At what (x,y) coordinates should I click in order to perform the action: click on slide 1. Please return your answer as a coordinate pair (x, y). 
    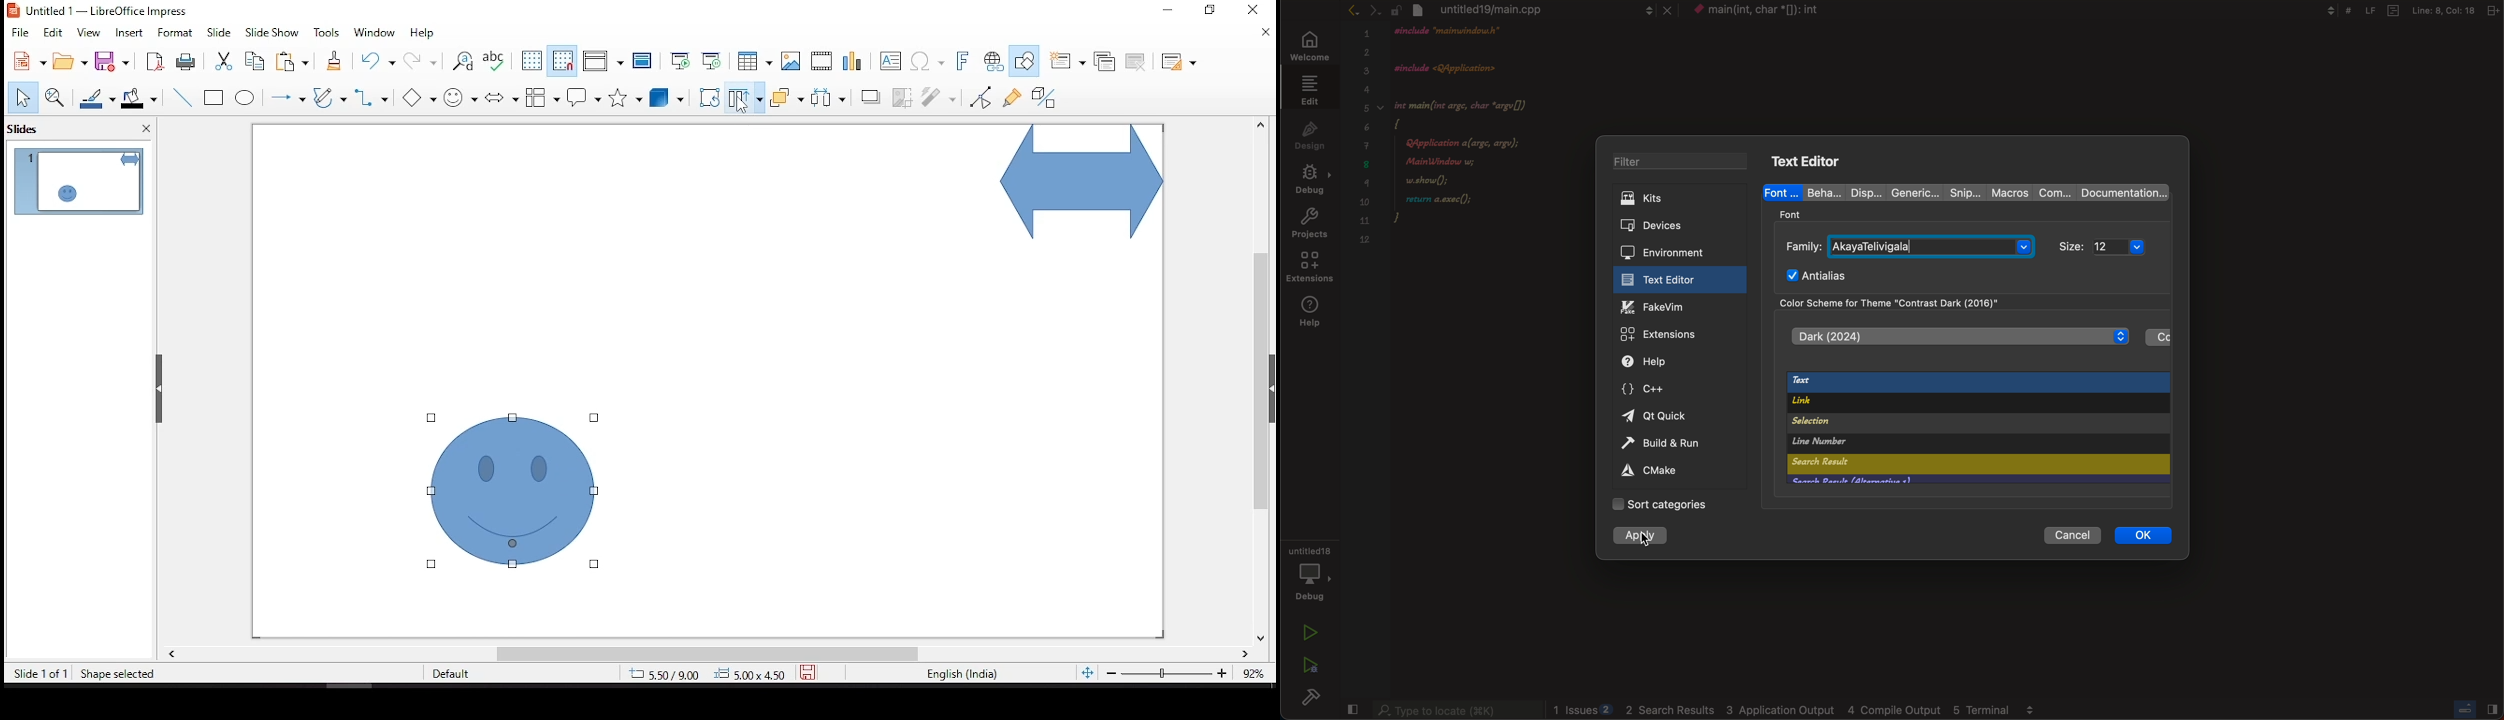
    Looking at the image, I should click on (78, 181).